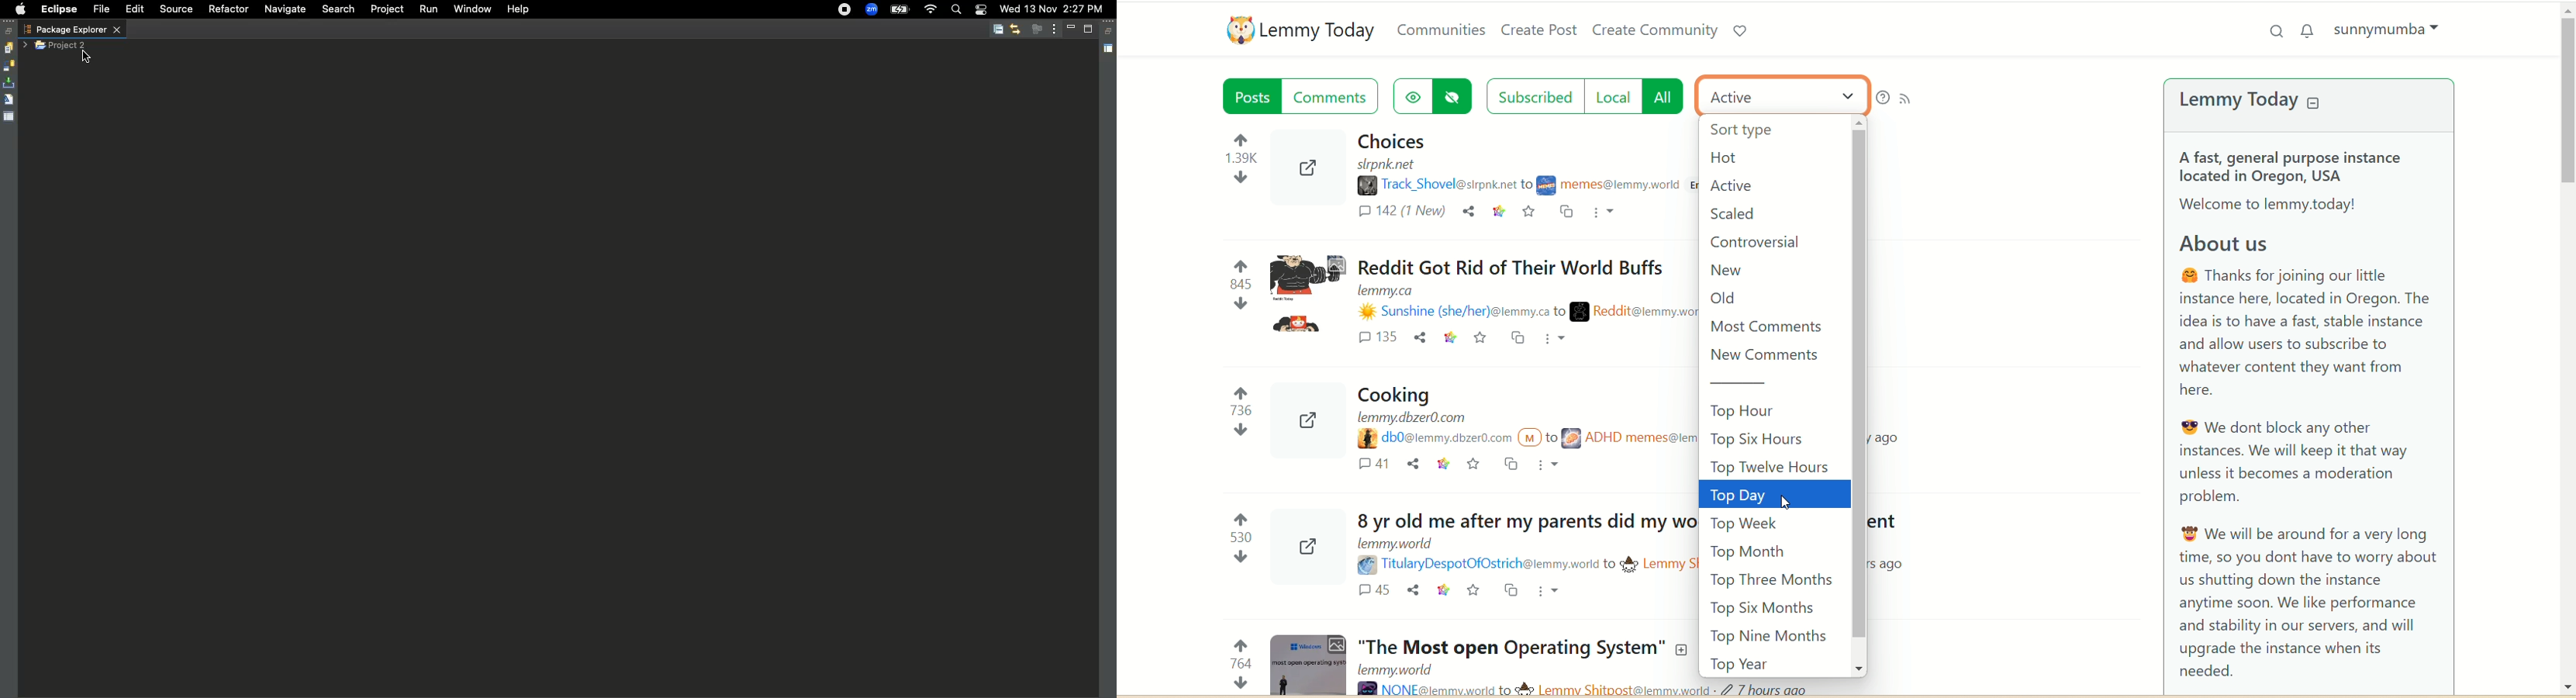  I want to click on top today, so click(1777, 495).